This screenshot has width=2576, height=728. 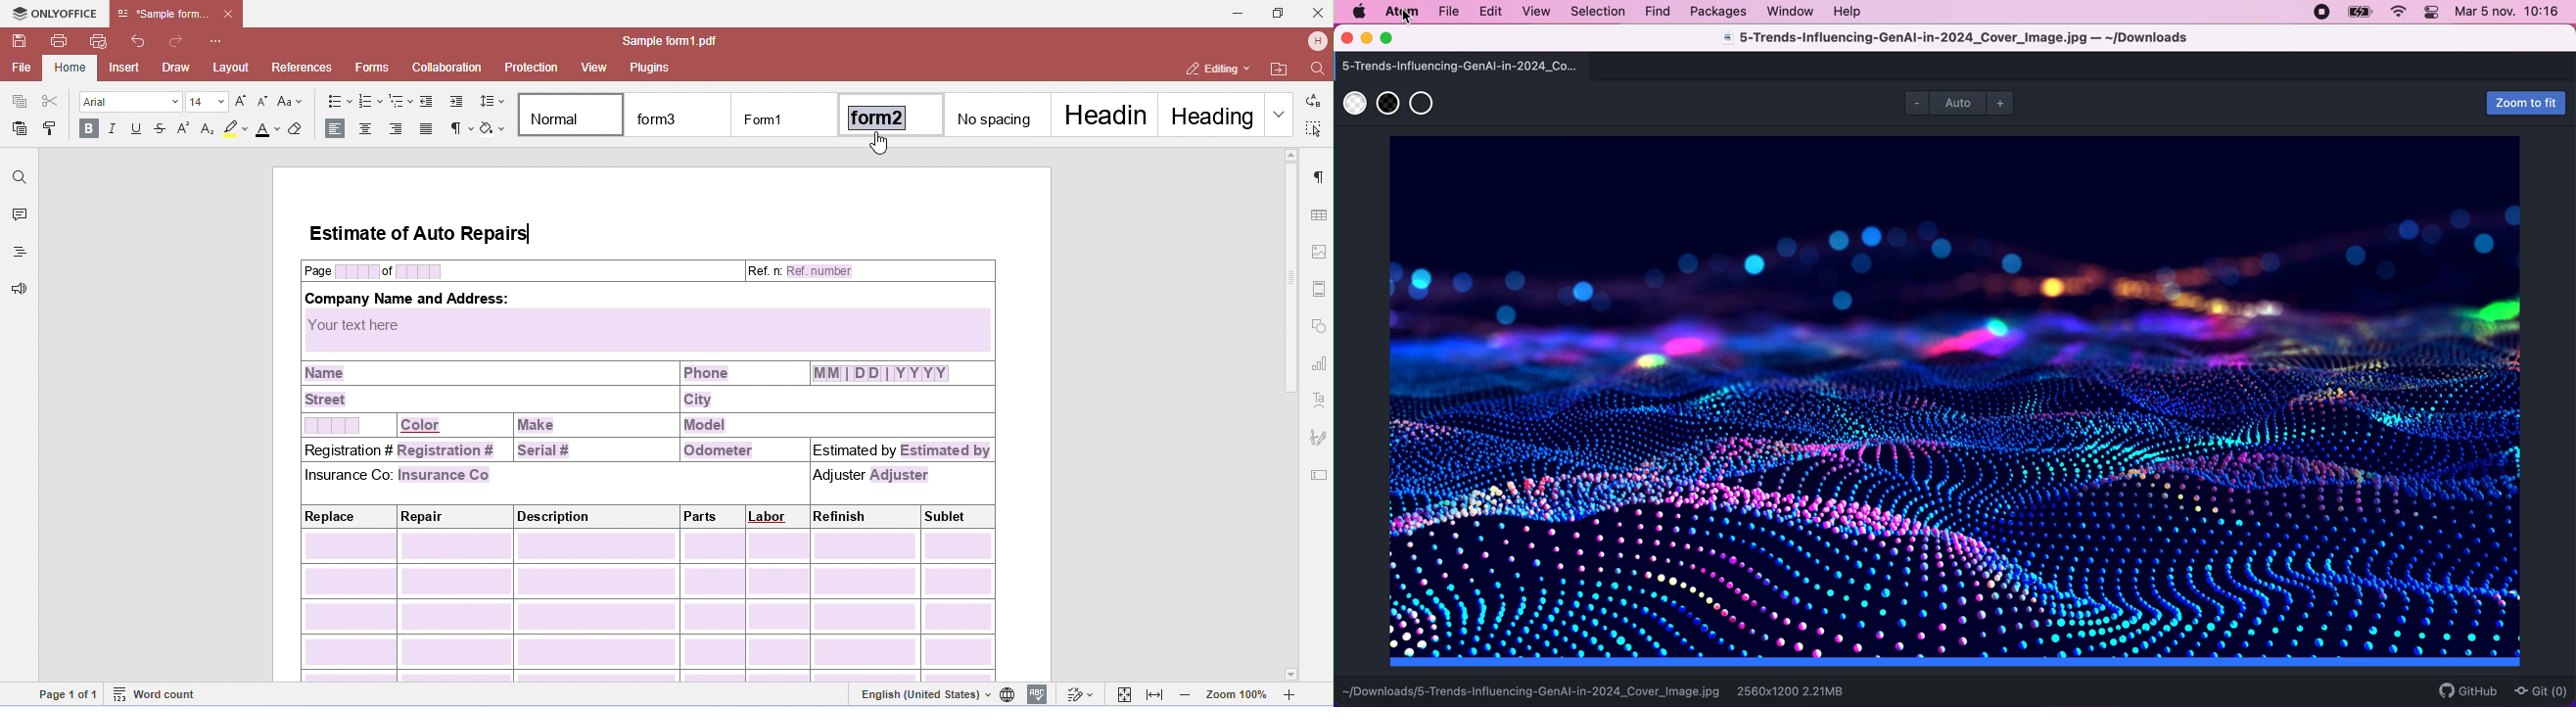 I want to click on pixels and mb, so click(x=1807, y=690).